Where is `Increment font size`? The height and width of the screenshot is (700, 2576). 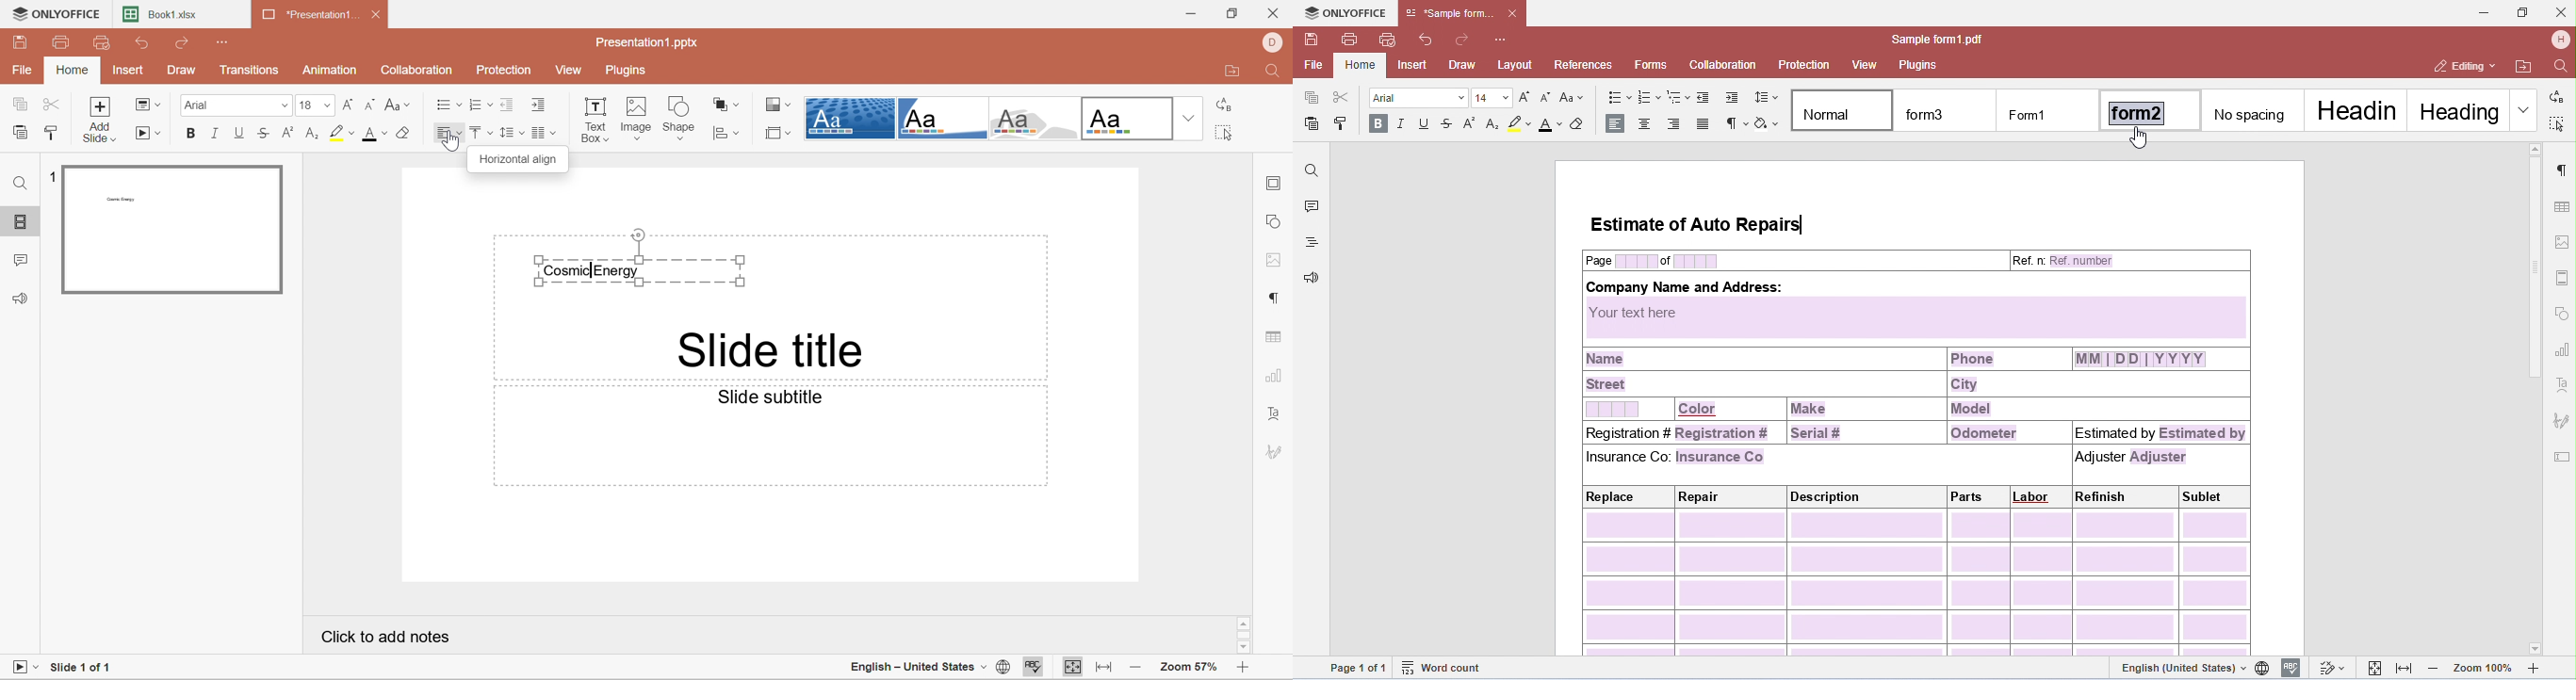 Increment font size is located at coordinates (348, 104).